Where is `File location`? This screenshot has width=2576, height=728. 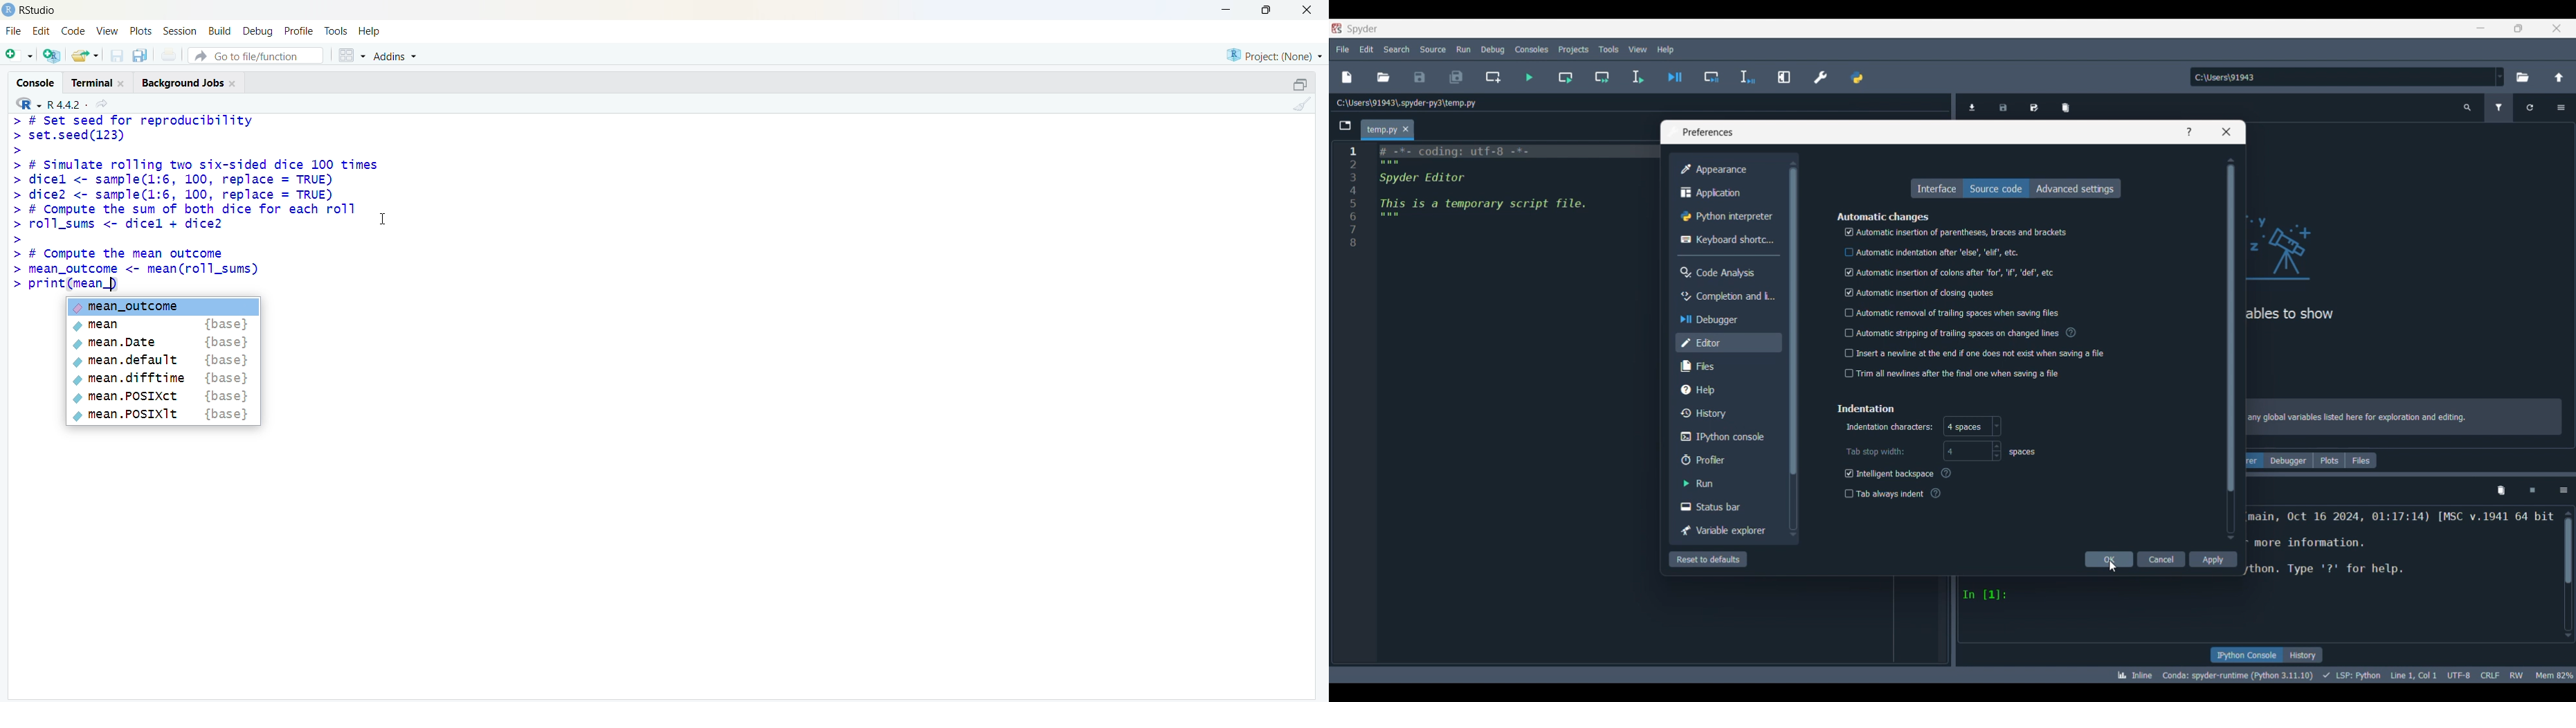 File location is located at coordinates (1407, 103).